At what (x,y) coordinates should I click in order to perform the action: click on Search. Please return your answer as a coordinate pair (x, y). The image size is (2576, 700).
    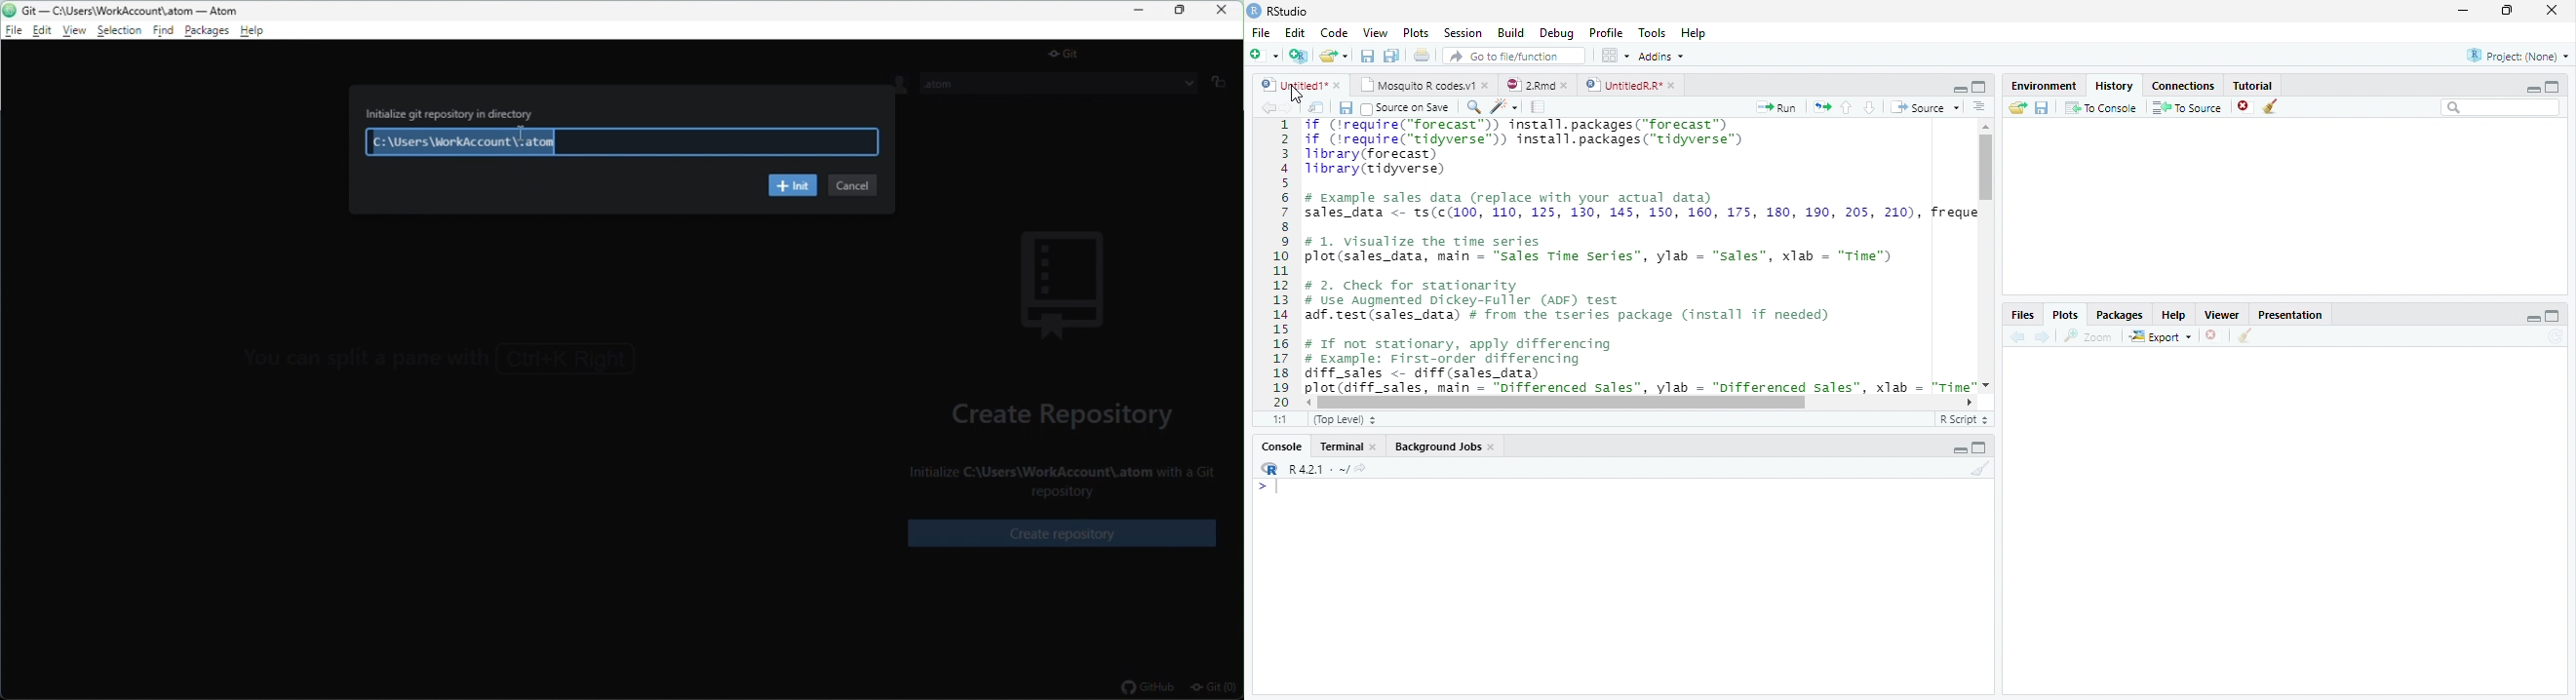
    Looking at the image, I should click on (2501, 108).